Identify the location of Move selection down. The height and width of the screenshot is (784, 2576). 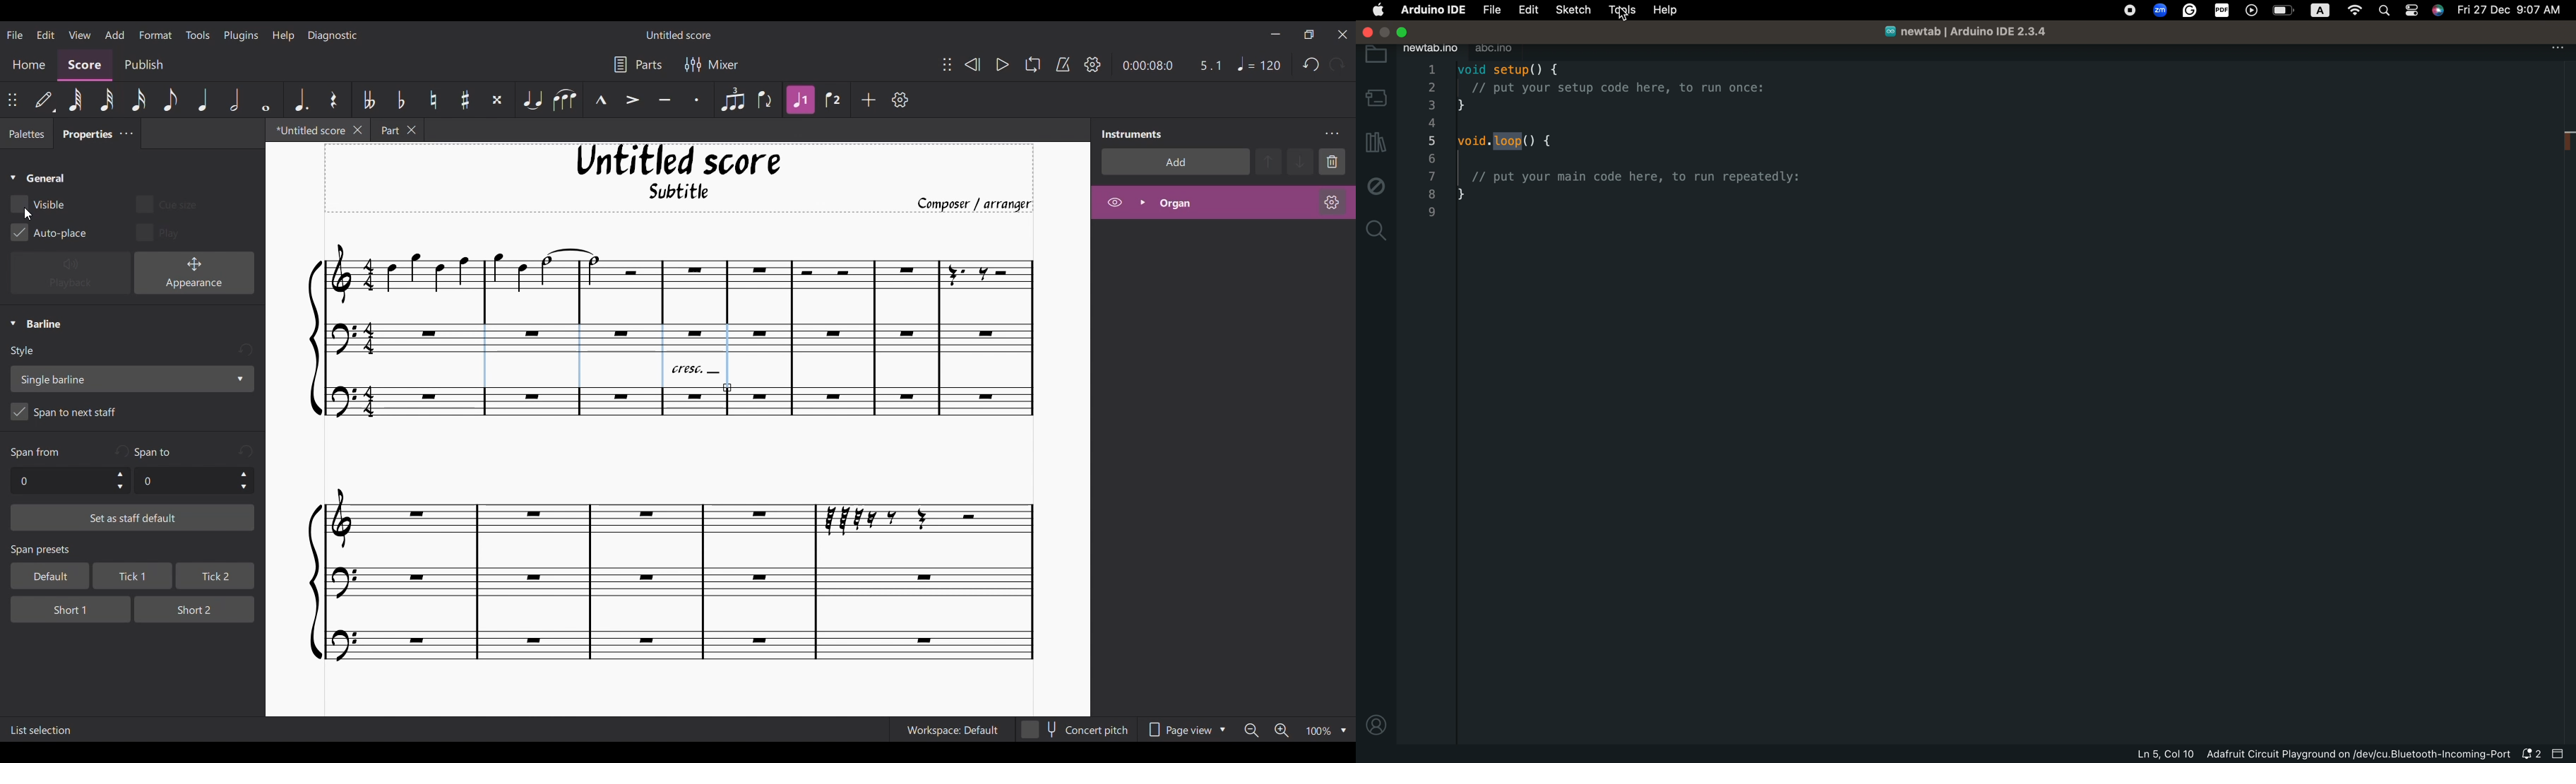
(1301, 162).